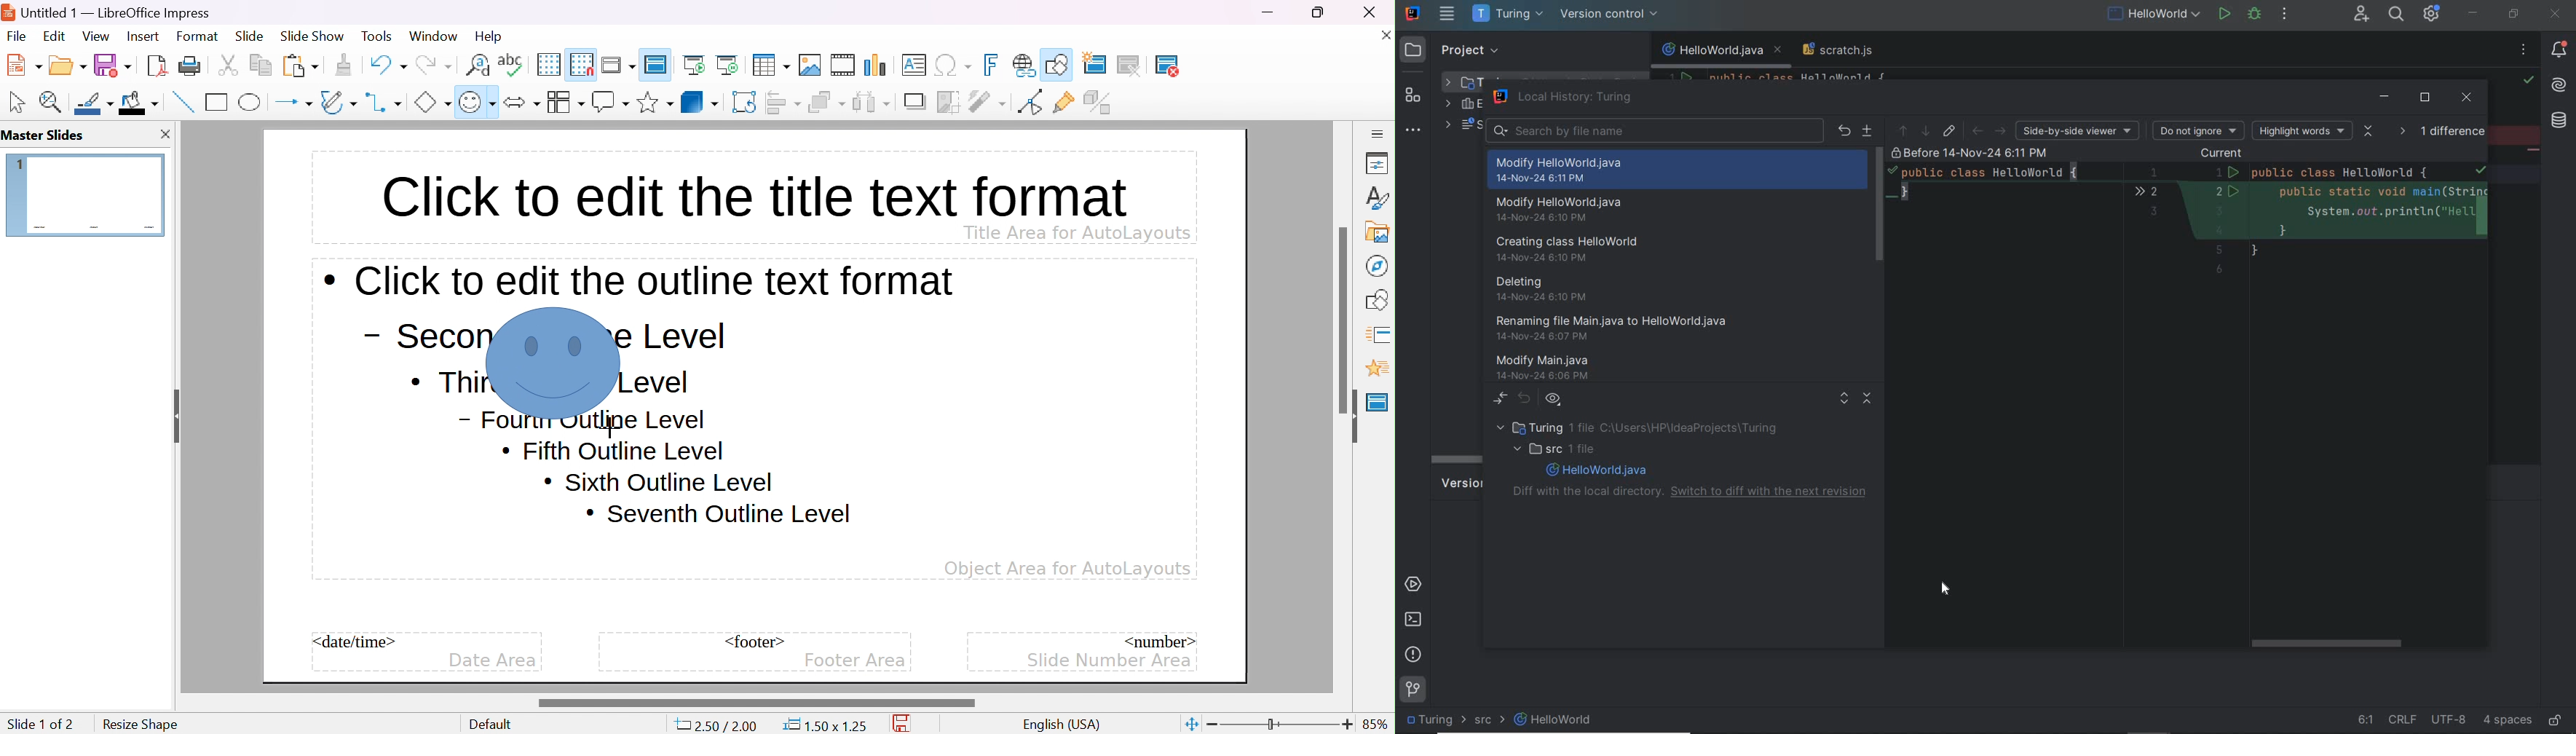 Image resolution: width=2576 pixels, height=756 pixels. Describe the element at coordinates (1378, 197) in the screenshot. I see `styles` at that location.